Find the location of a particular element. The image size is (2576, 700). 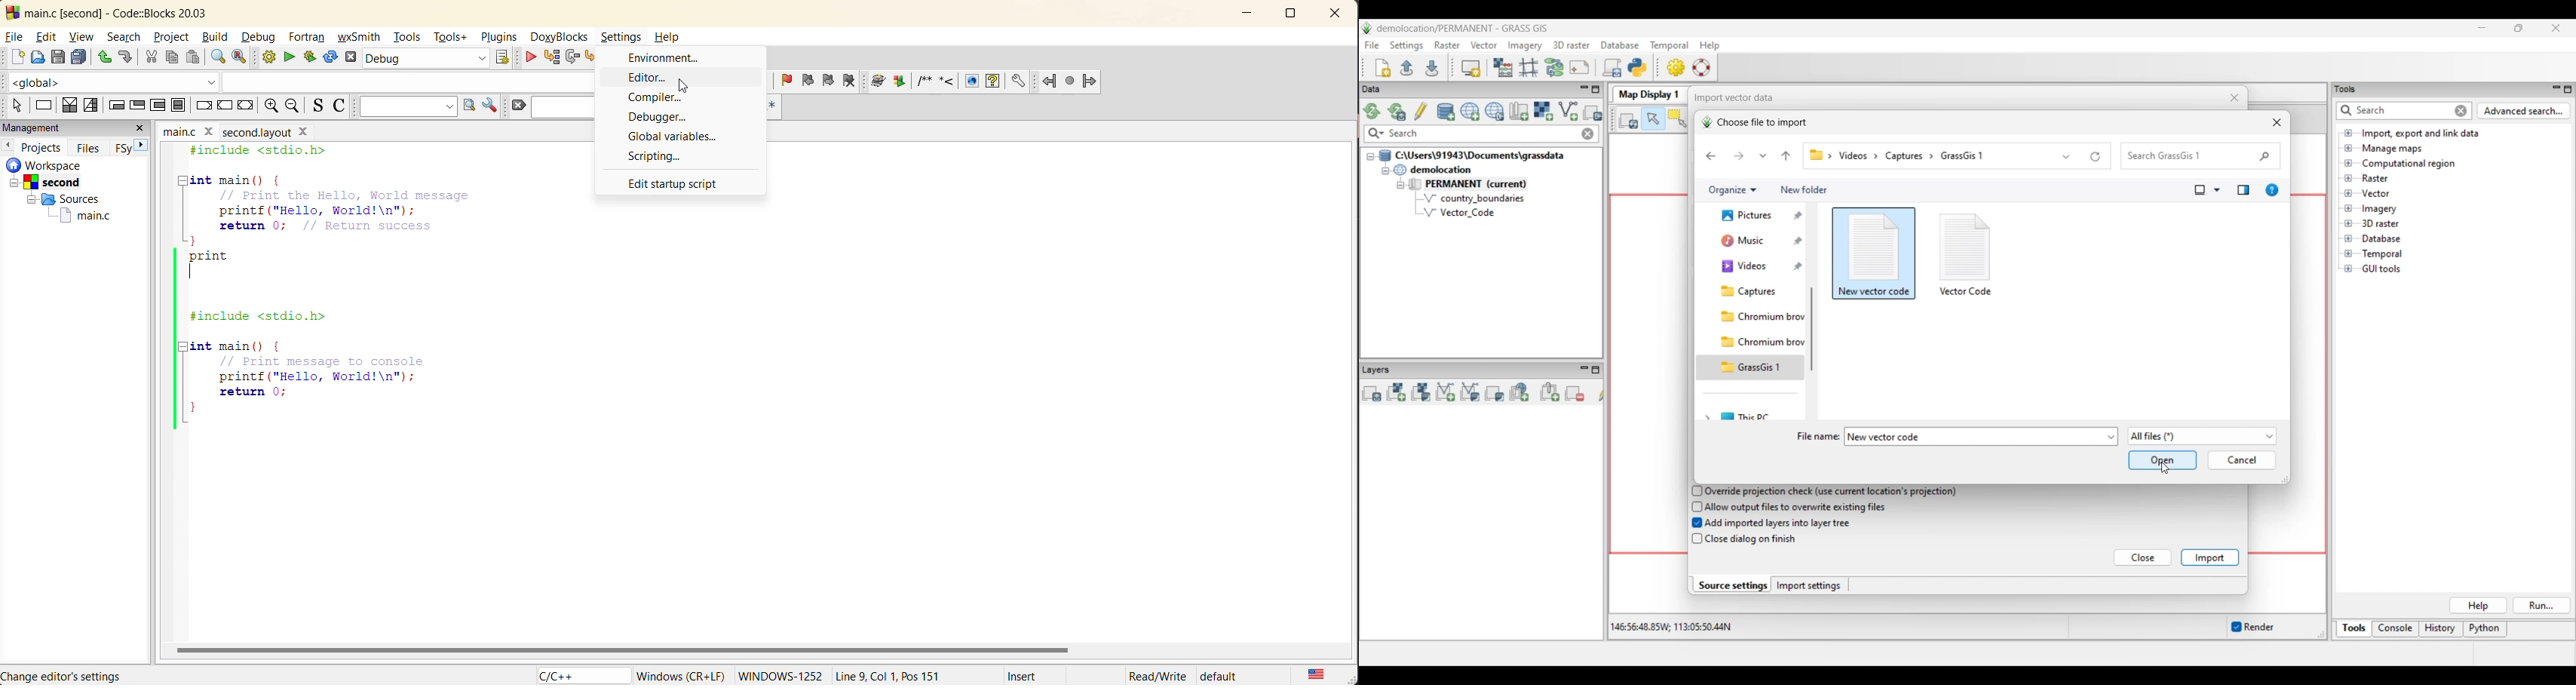

next is located at coordinates (143, 144).